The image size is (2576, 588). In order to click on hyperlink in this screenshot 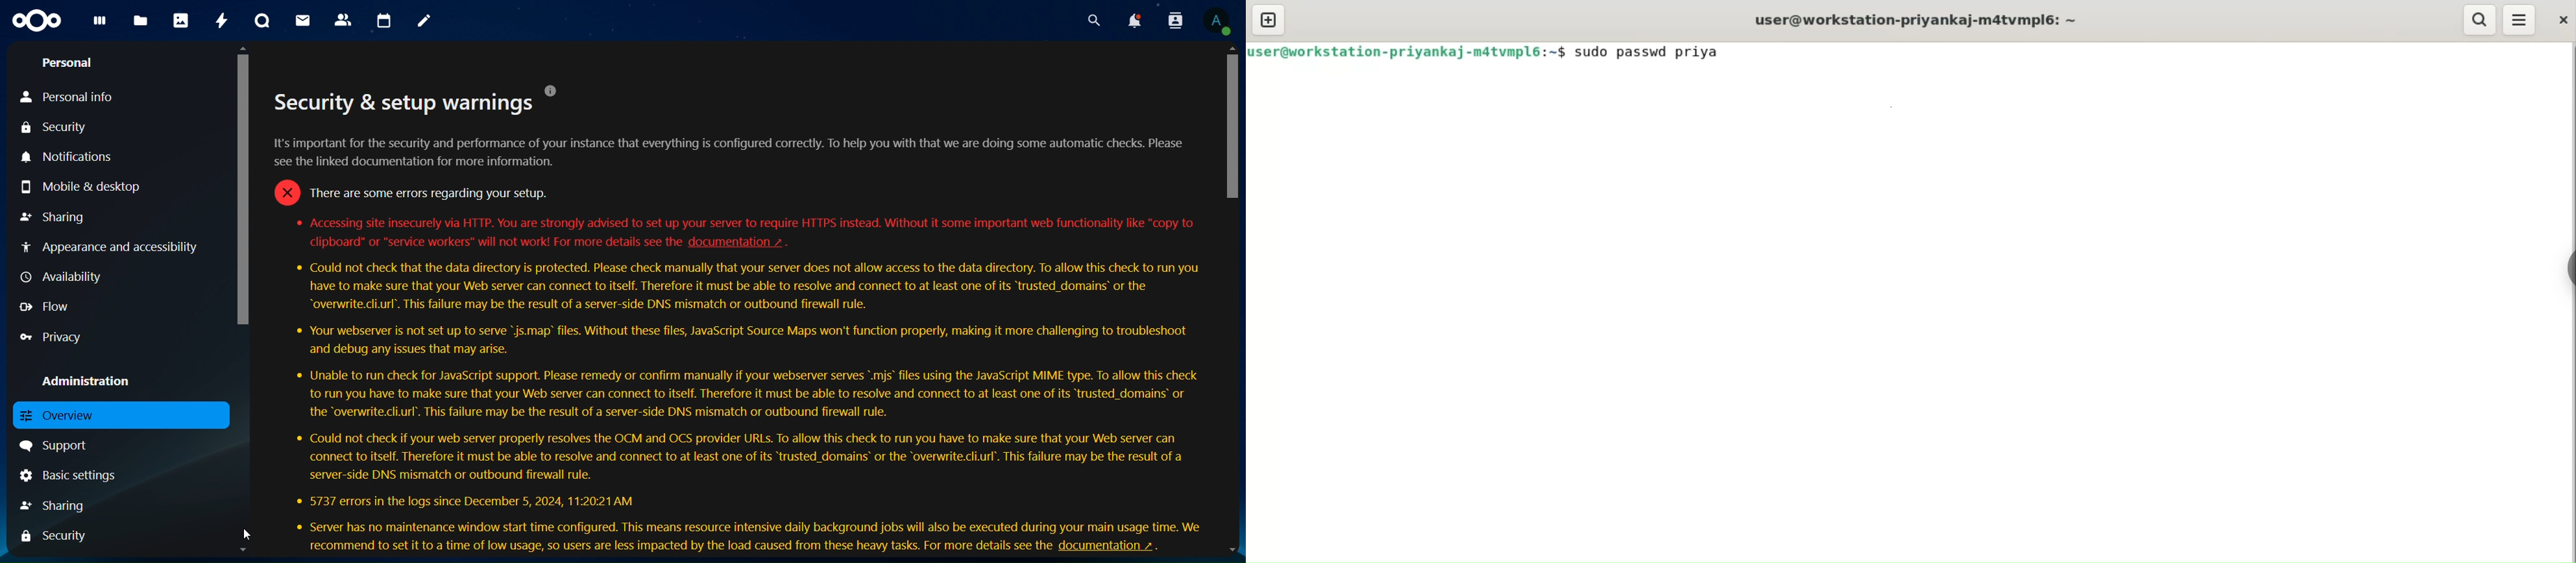, I will do `click(1121, 545)`.